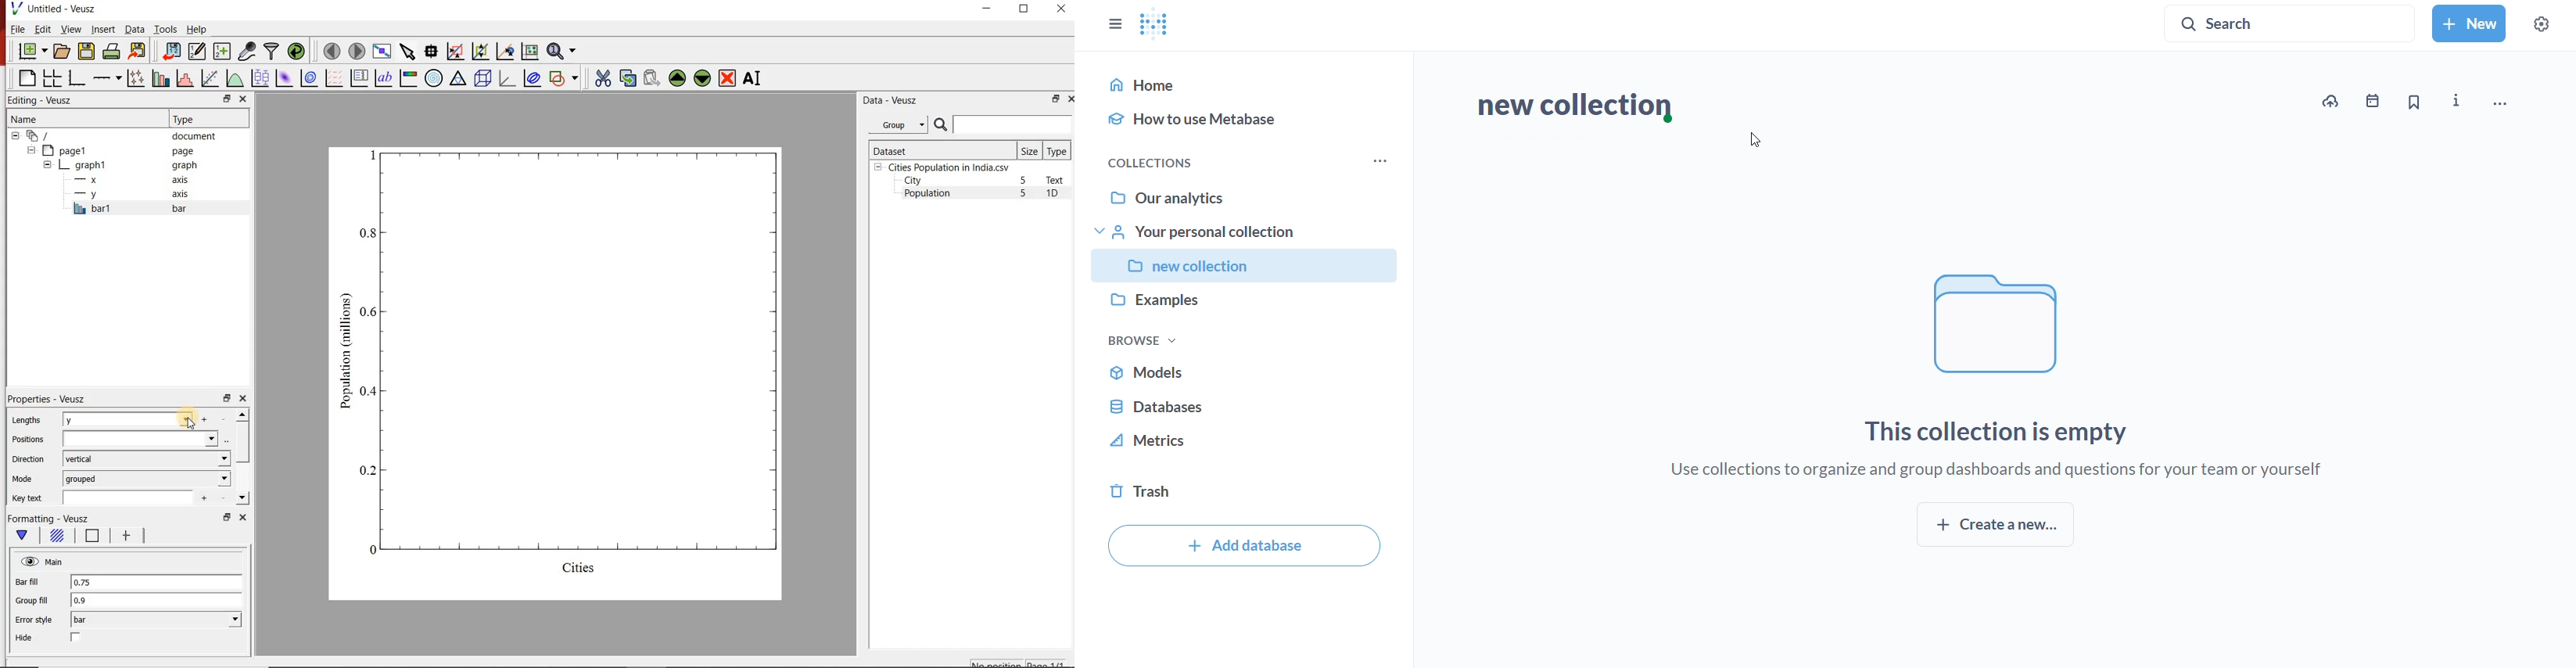 The width and height of the screenshot is (2576, 672). Describe the element at coordinates (134, 195) in the screenshot. I see `y axis` at that location.